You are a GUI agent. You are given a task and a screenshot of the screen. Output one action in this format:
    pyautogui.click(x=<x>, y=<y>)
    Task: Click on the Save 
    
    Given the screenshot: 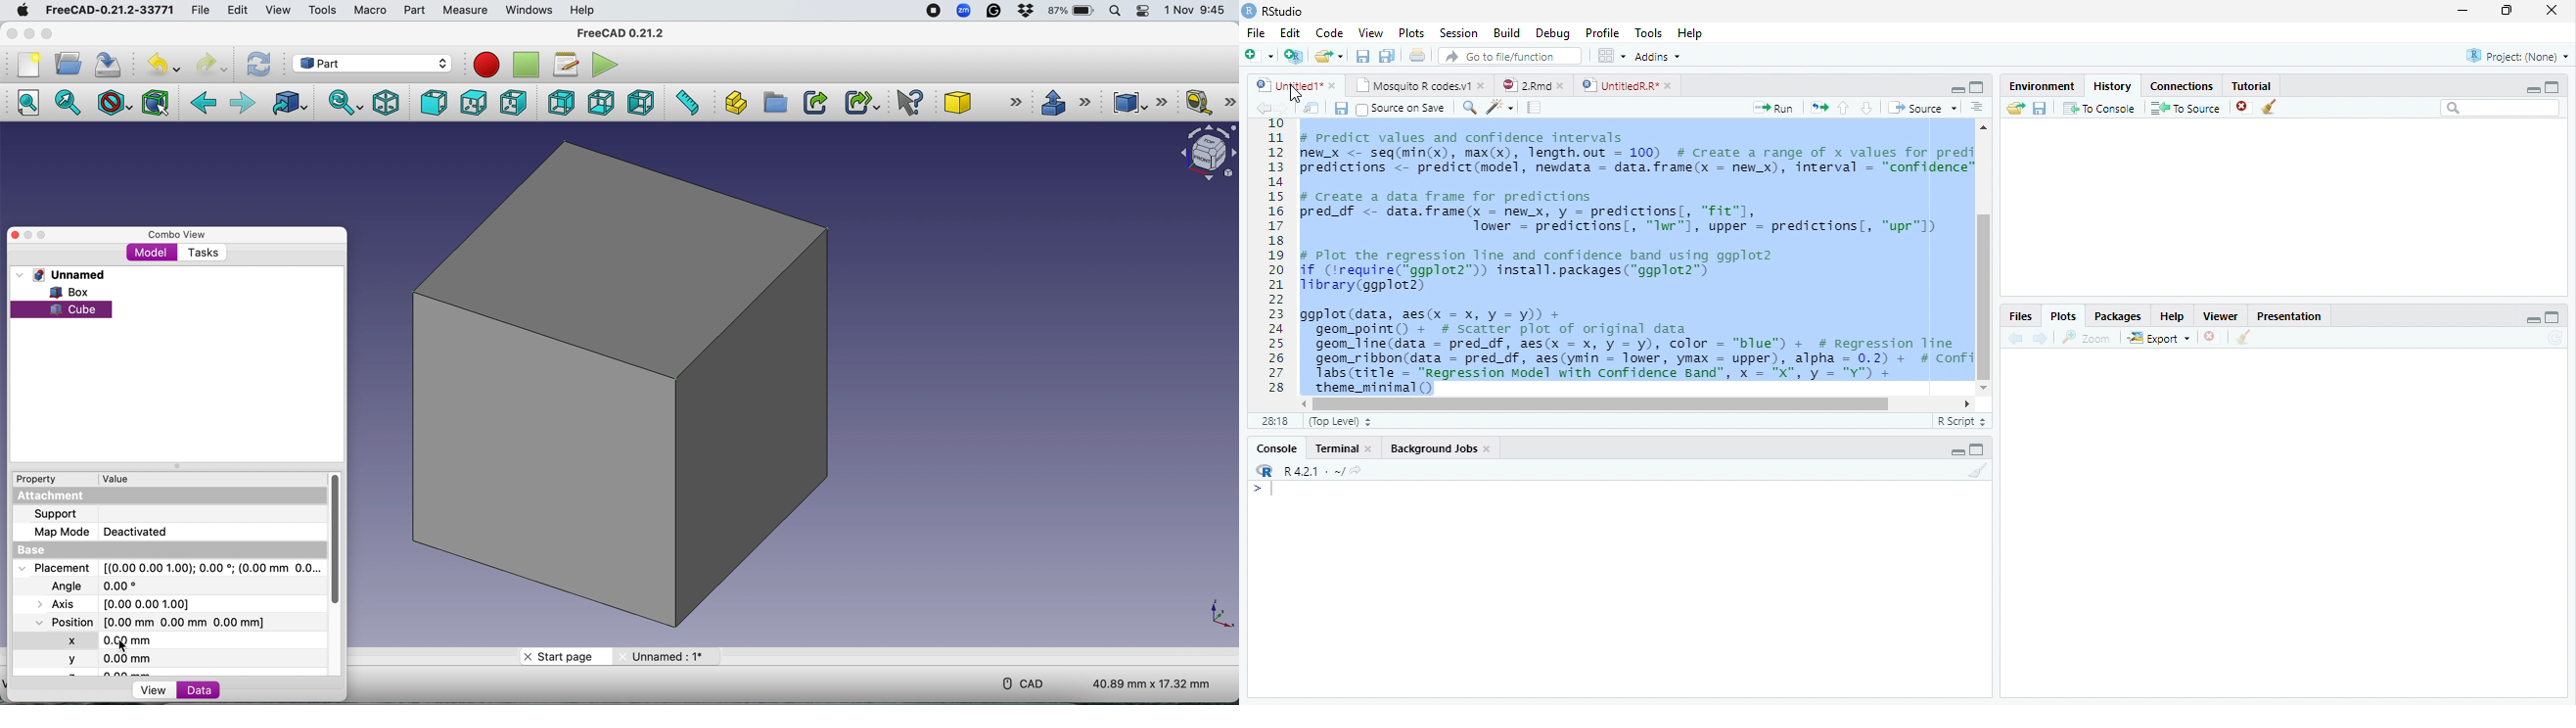 What is the action you would take?
    pyautogui.click(x=1366, y=58)
    